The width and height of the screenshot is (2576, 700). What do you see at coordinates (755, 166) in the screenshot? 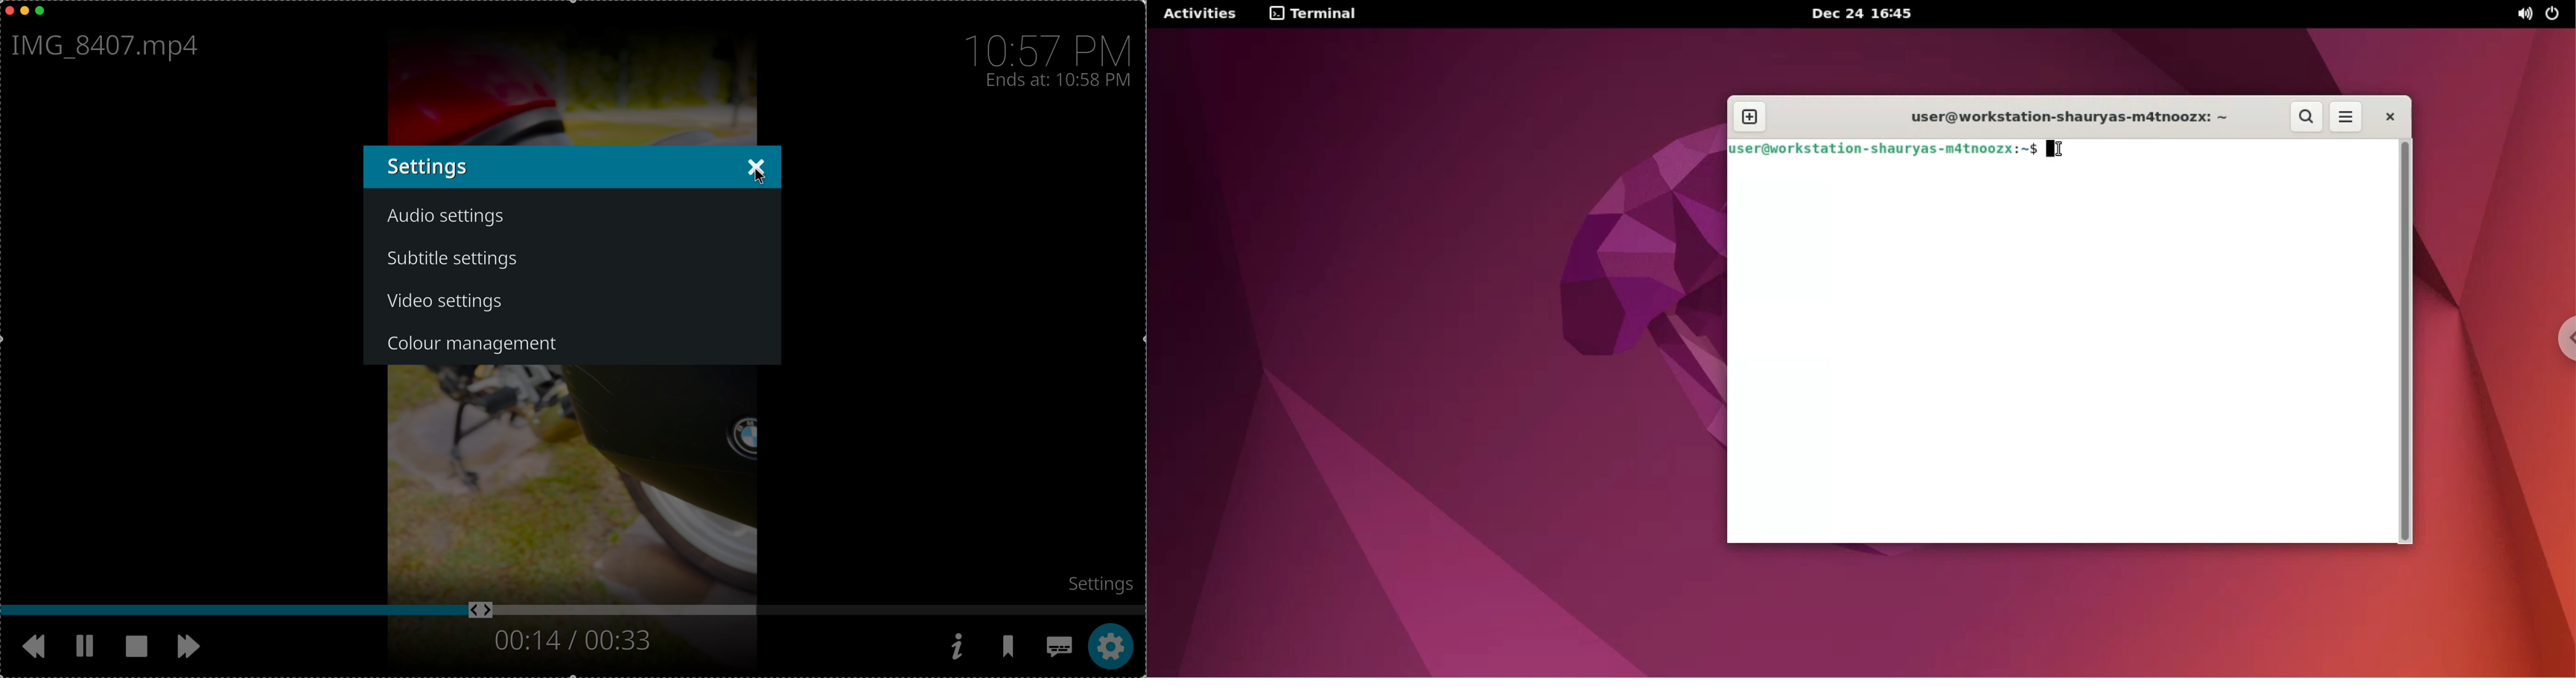
I see `KODI logo` at bounding box center [755, 166].